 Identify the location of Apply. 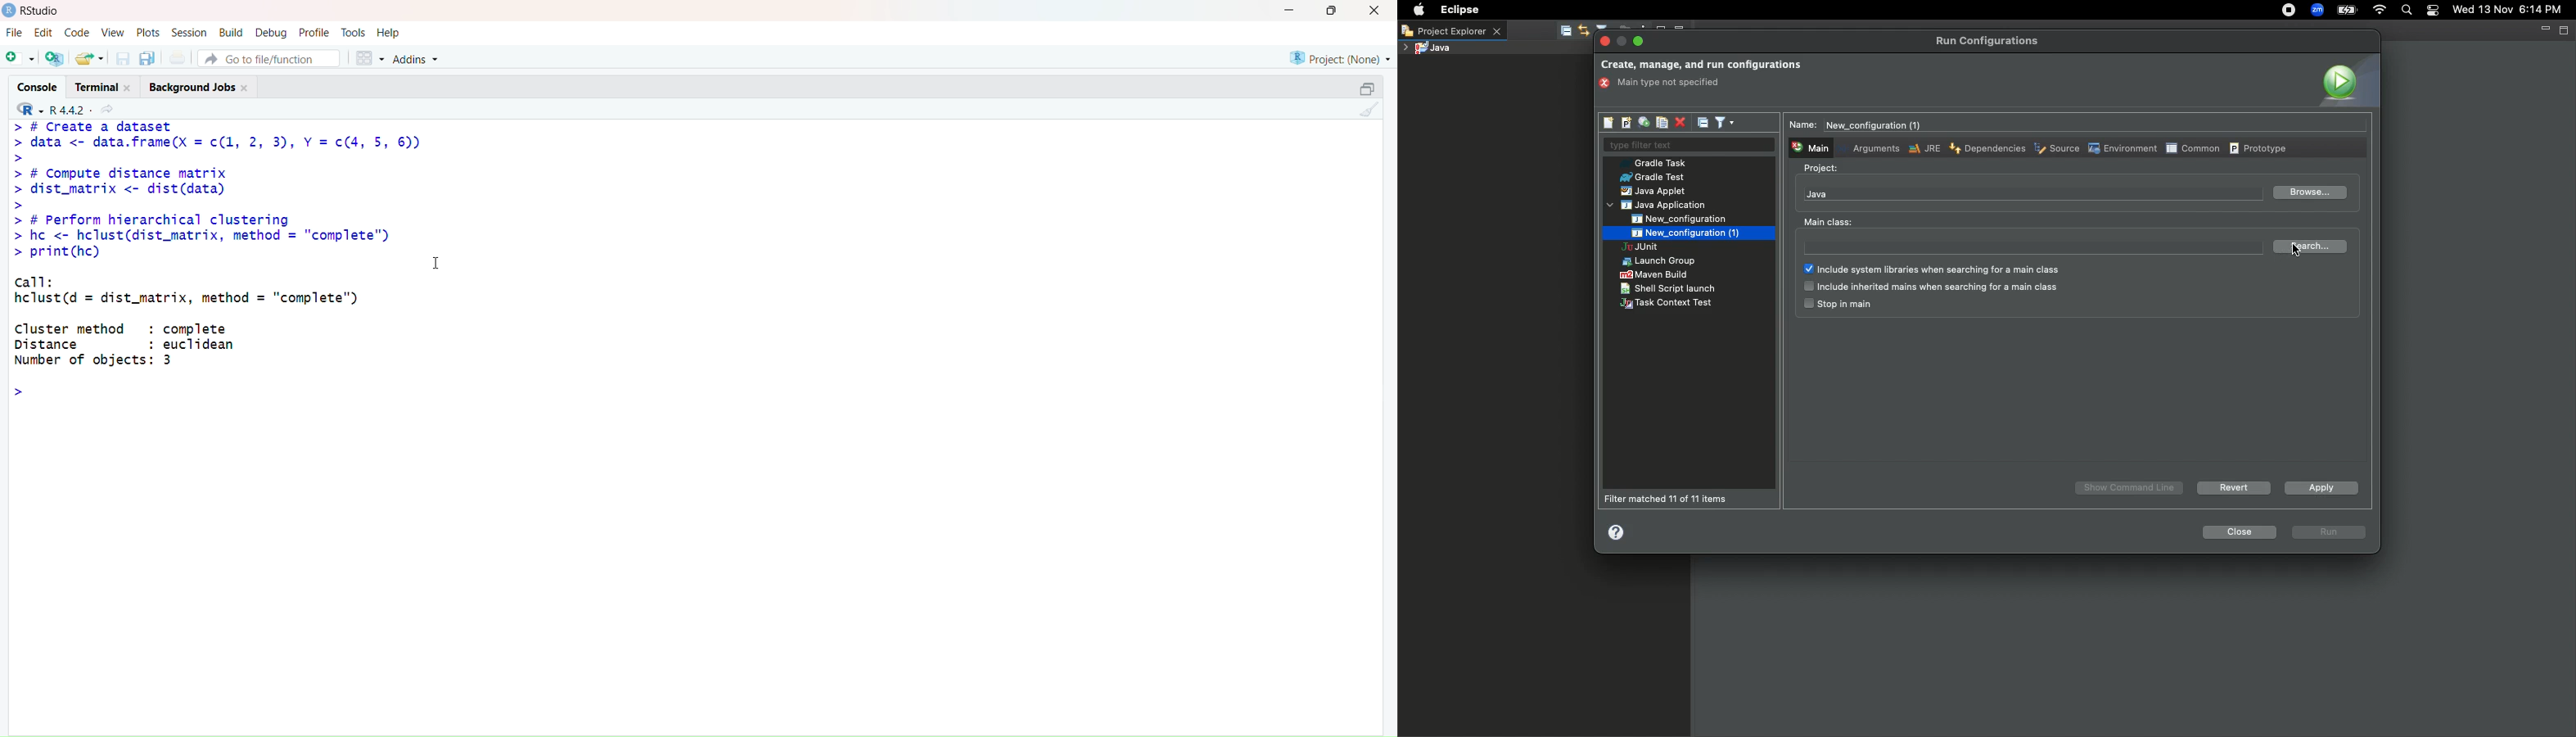
(2318, 487).